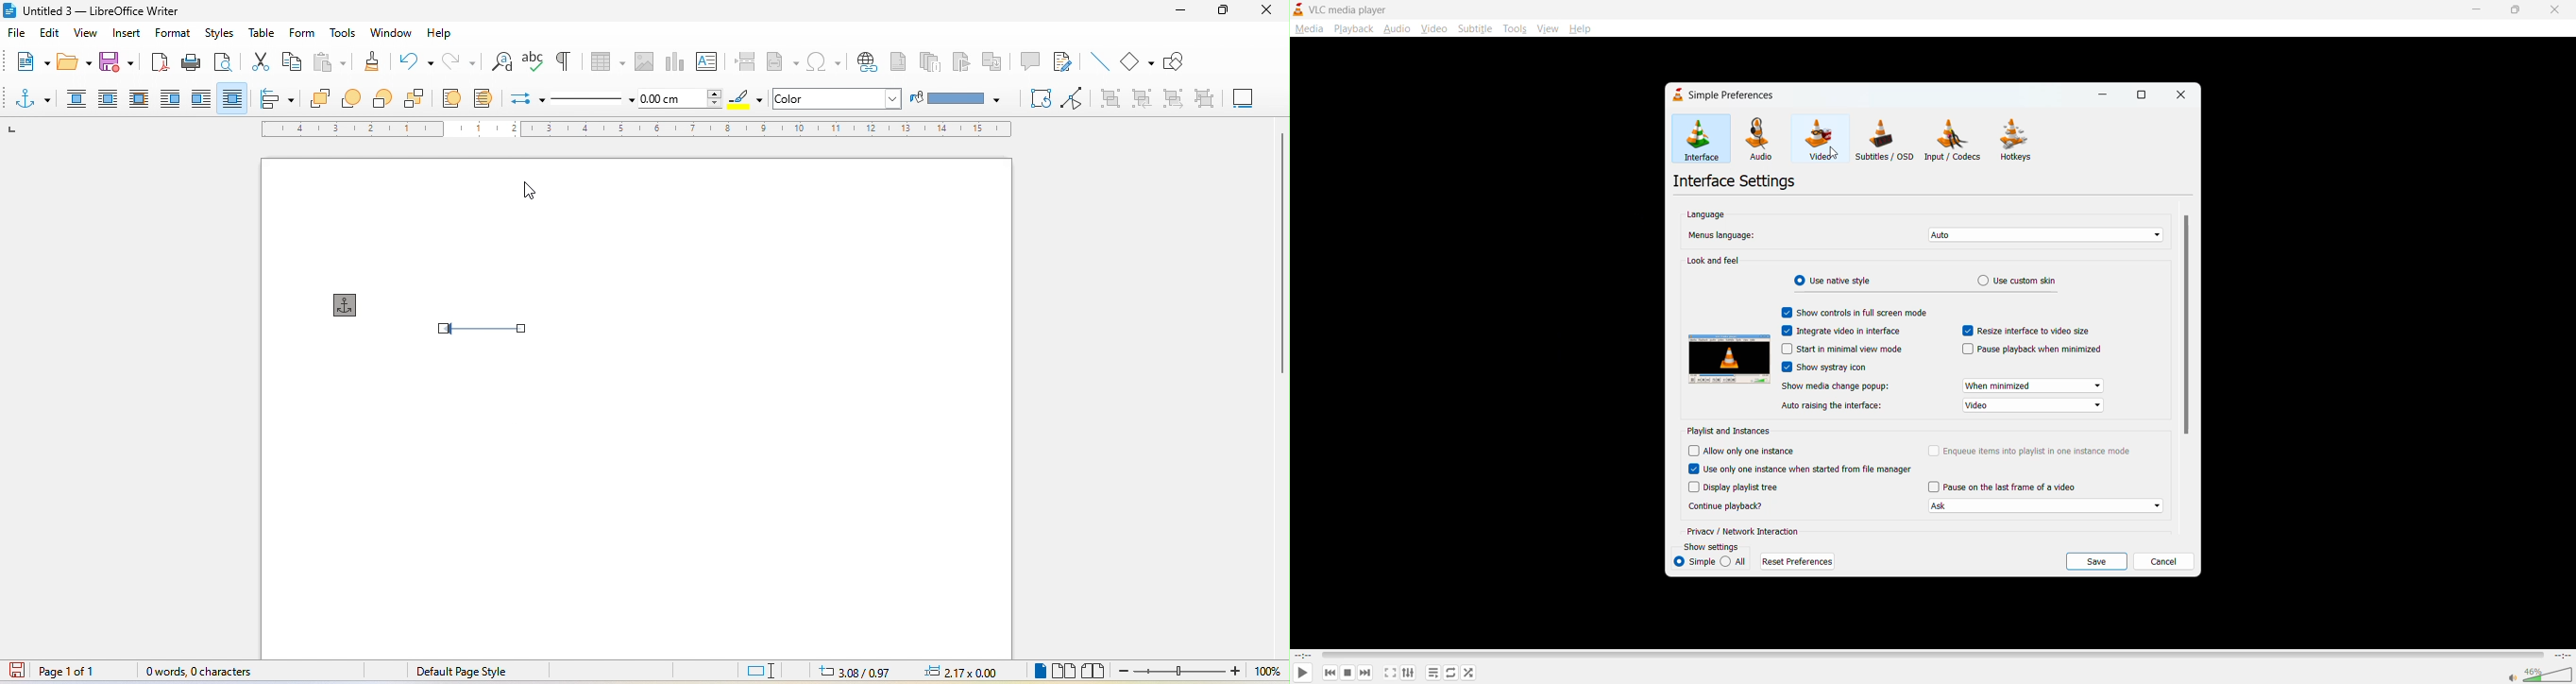  I want to click on fill color, so click(958, 98).